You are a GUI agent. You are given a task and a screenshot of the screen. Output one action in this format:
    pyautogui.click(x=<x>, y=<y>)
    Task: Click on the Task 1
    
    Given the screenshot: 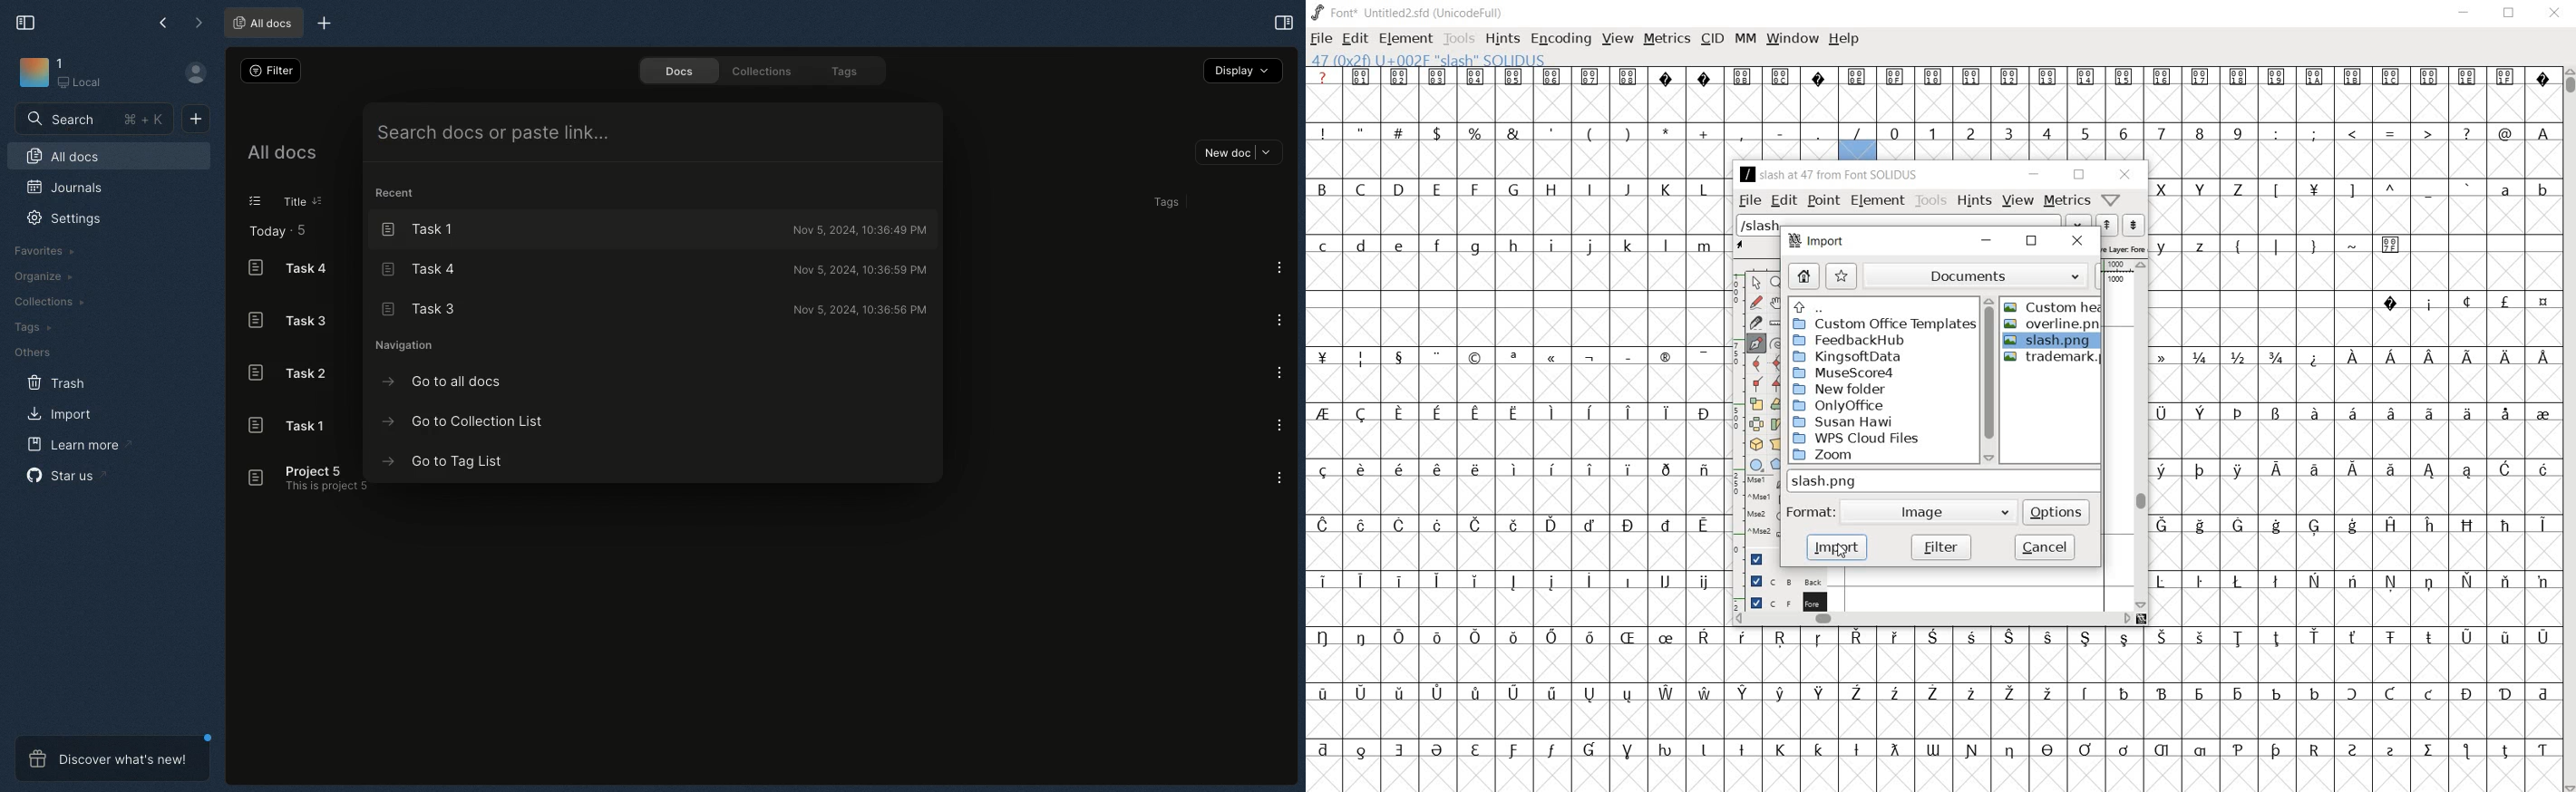 What is the action you would take?
    pyautogui.click(x=652, y=229)
    